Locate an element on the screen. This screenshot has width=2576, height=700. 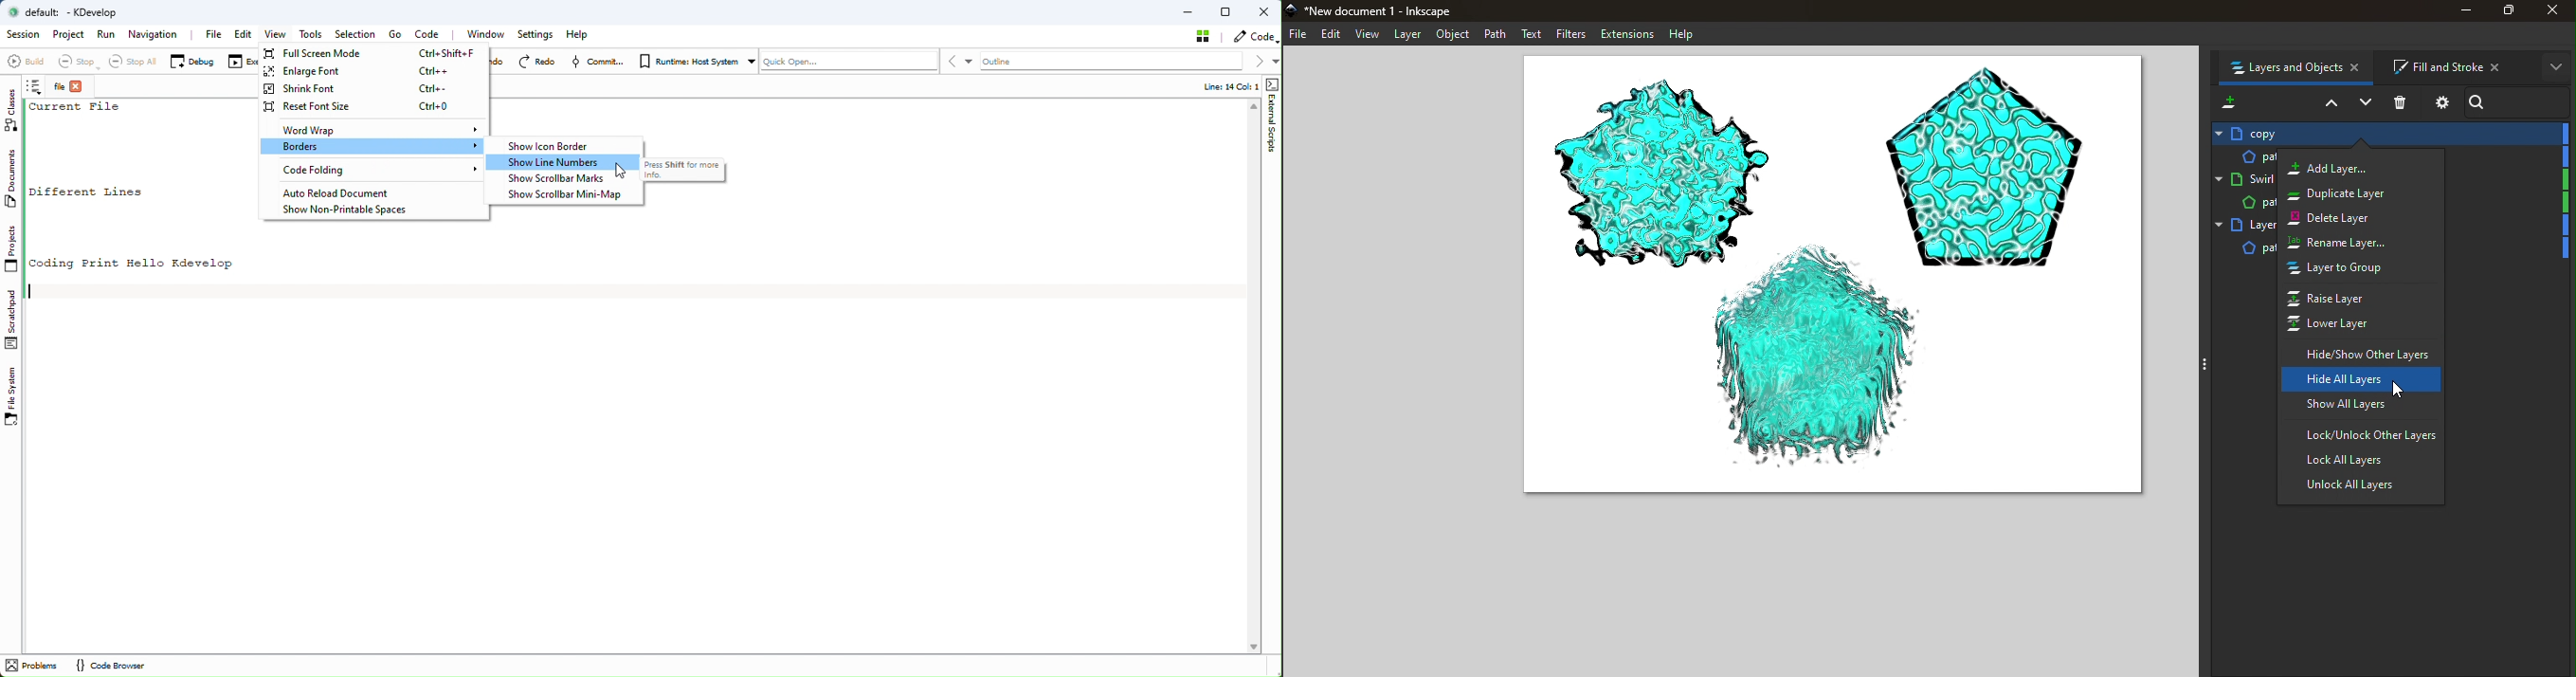
Layers and objects dialog settings is located at coordinates (2440, 103).